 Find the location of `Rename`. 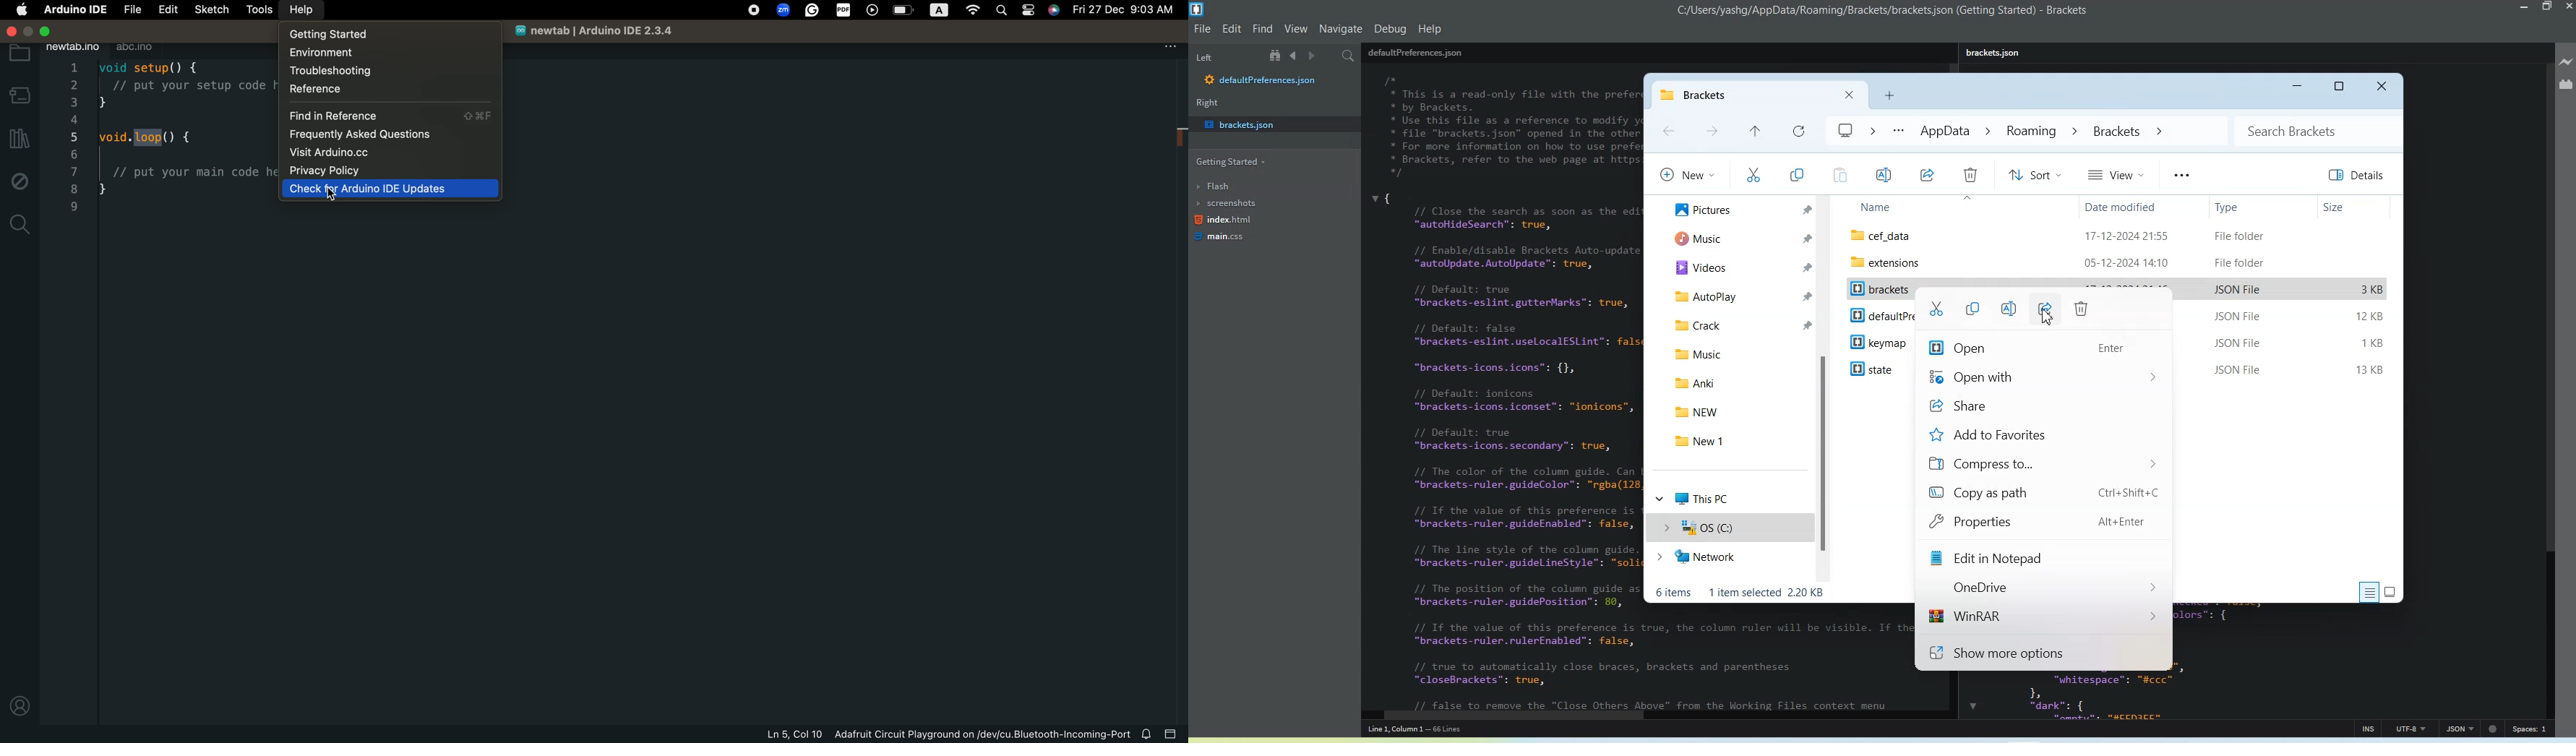

Rename is located at coordinates (1884, 175).